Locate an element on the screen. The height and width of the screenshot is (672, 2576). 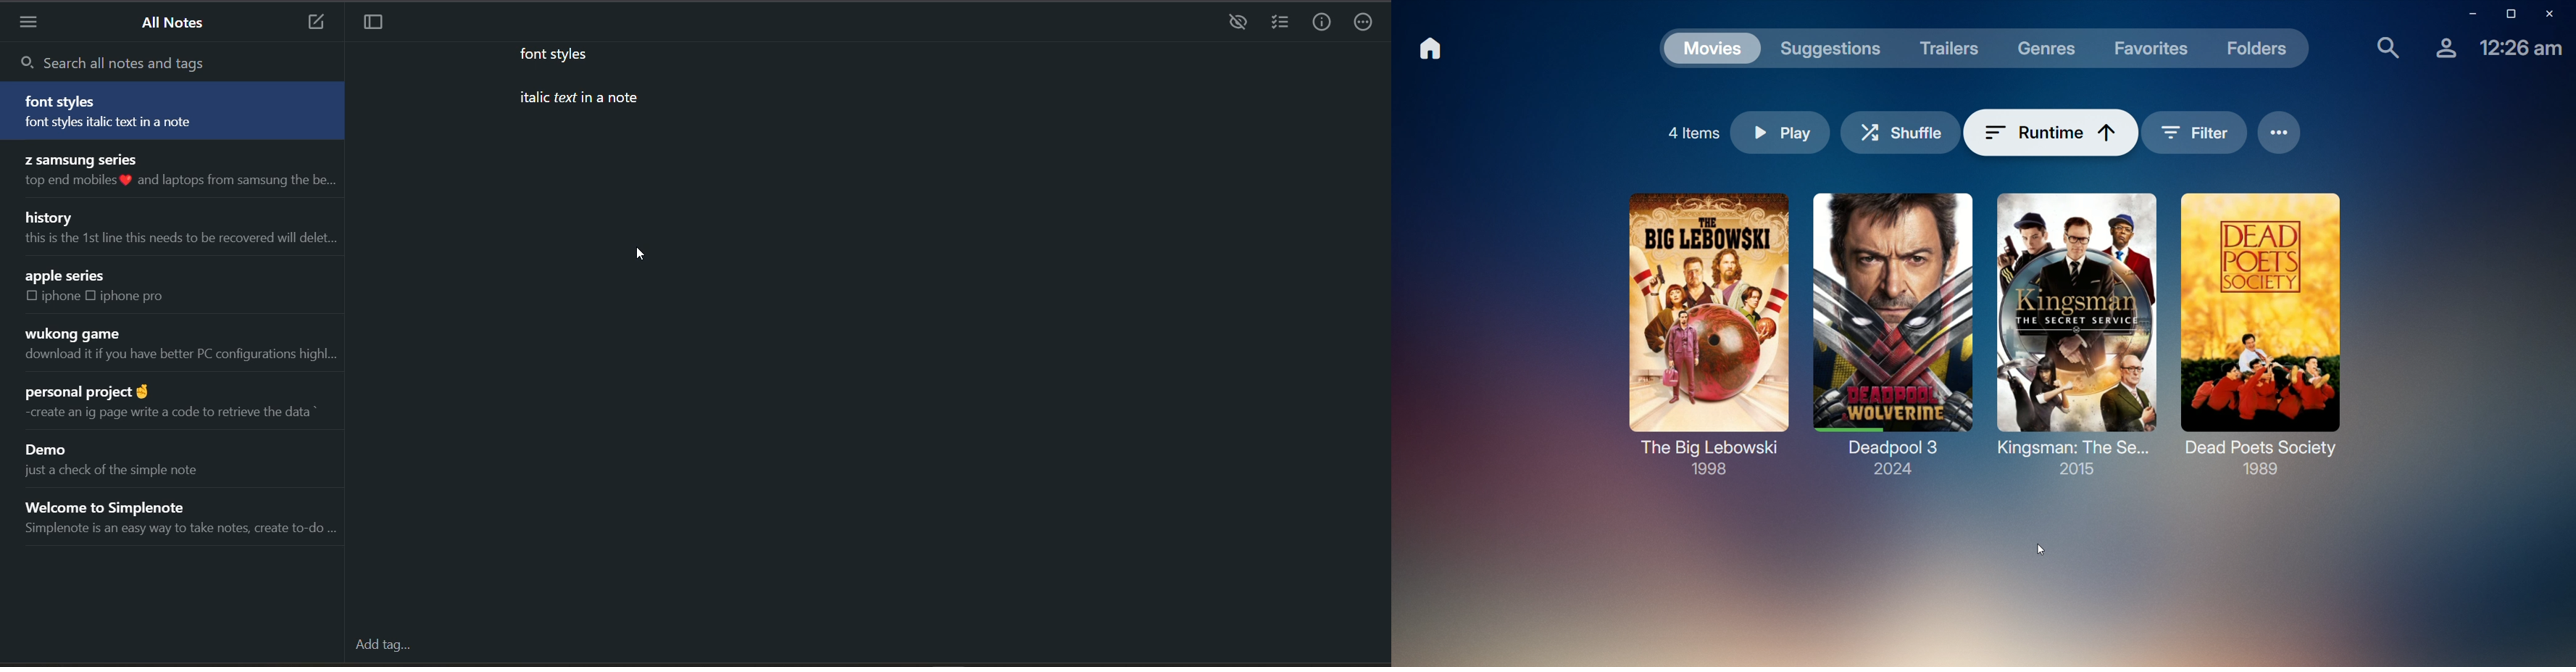
font styles is located at coordinates (562, 54).